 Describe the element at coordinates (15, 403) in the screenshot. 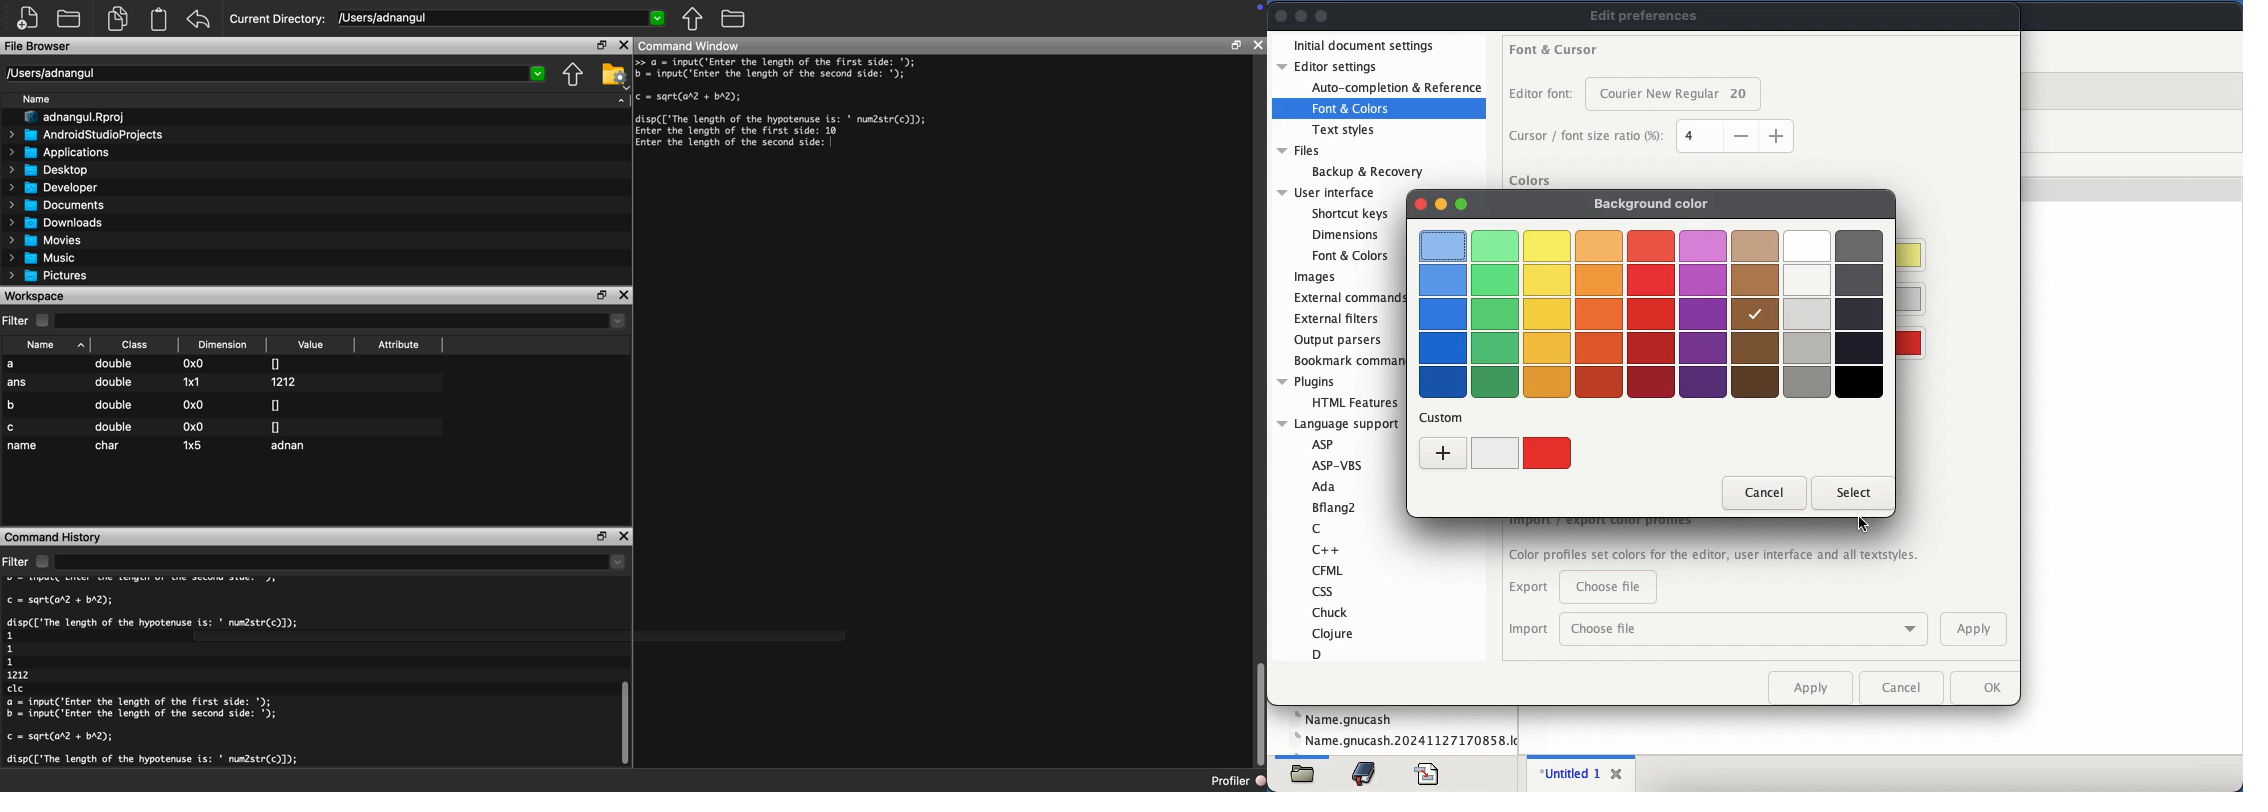

I see `b` at that location.